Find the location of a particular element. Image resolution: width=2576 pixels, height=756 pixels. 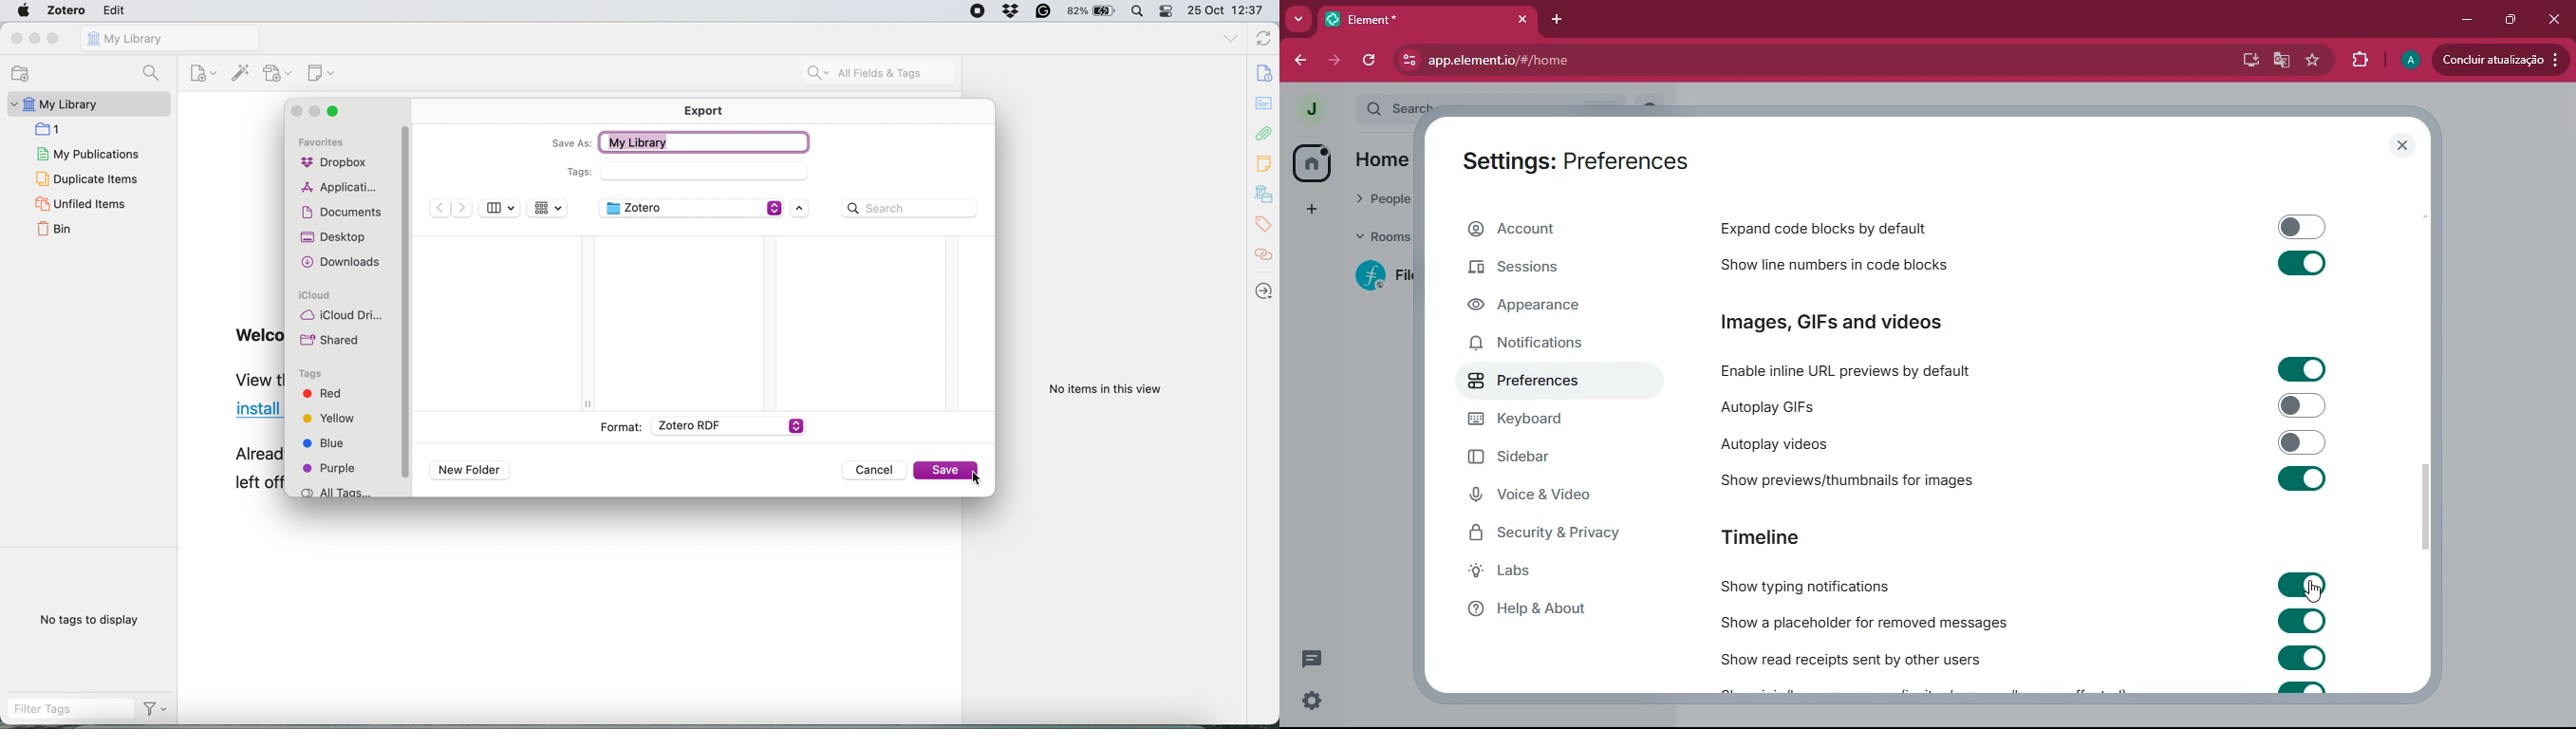

add item by identifier is located at coordinates (242, 73).